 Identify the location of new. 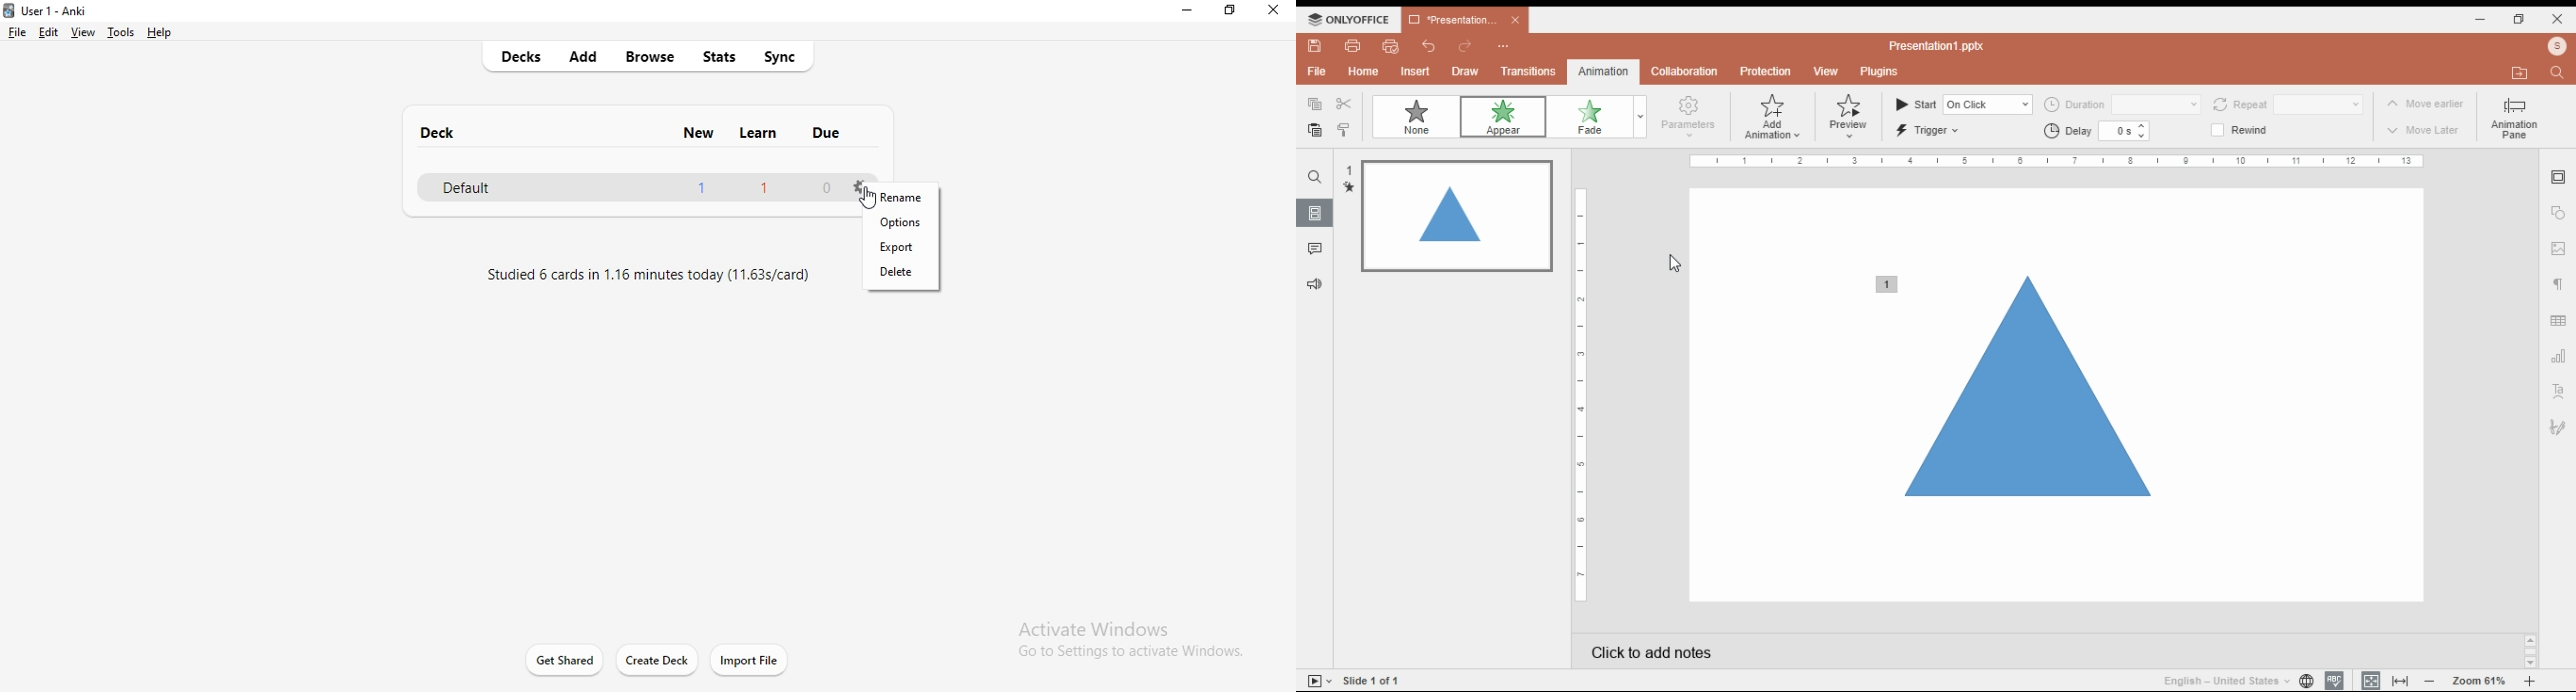
(702, 136).